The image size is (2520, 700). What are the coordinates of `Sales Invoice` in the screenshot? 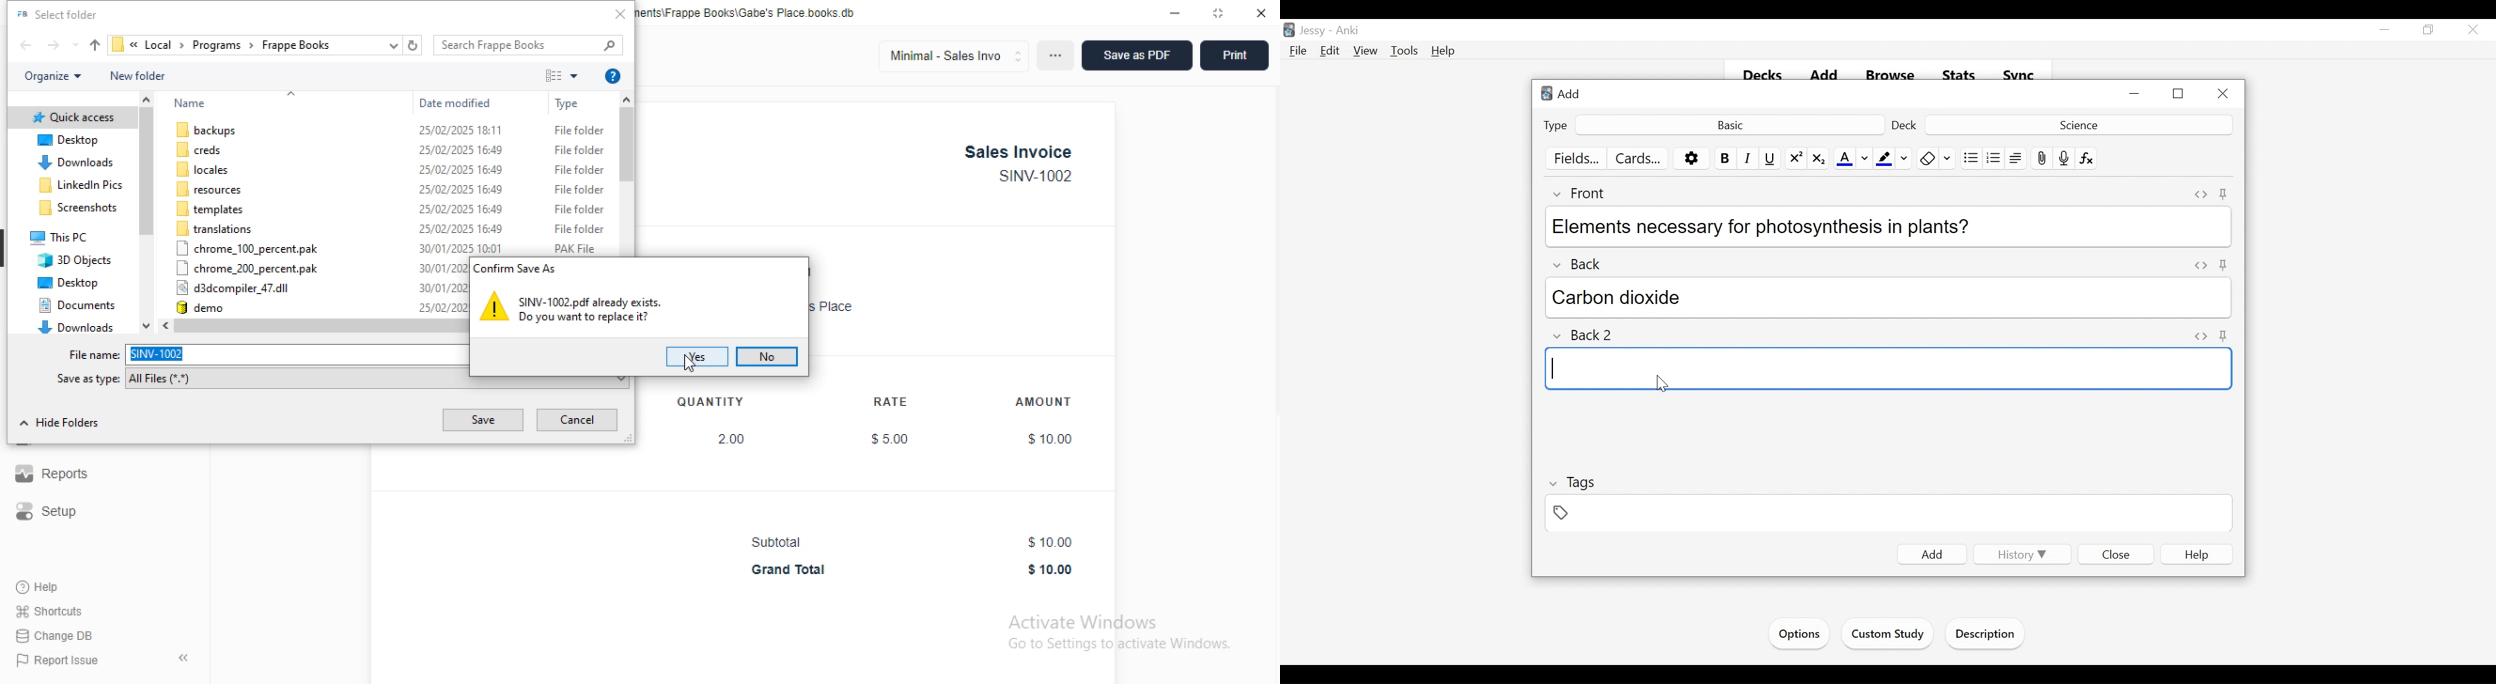 It's located at (1019, 152).